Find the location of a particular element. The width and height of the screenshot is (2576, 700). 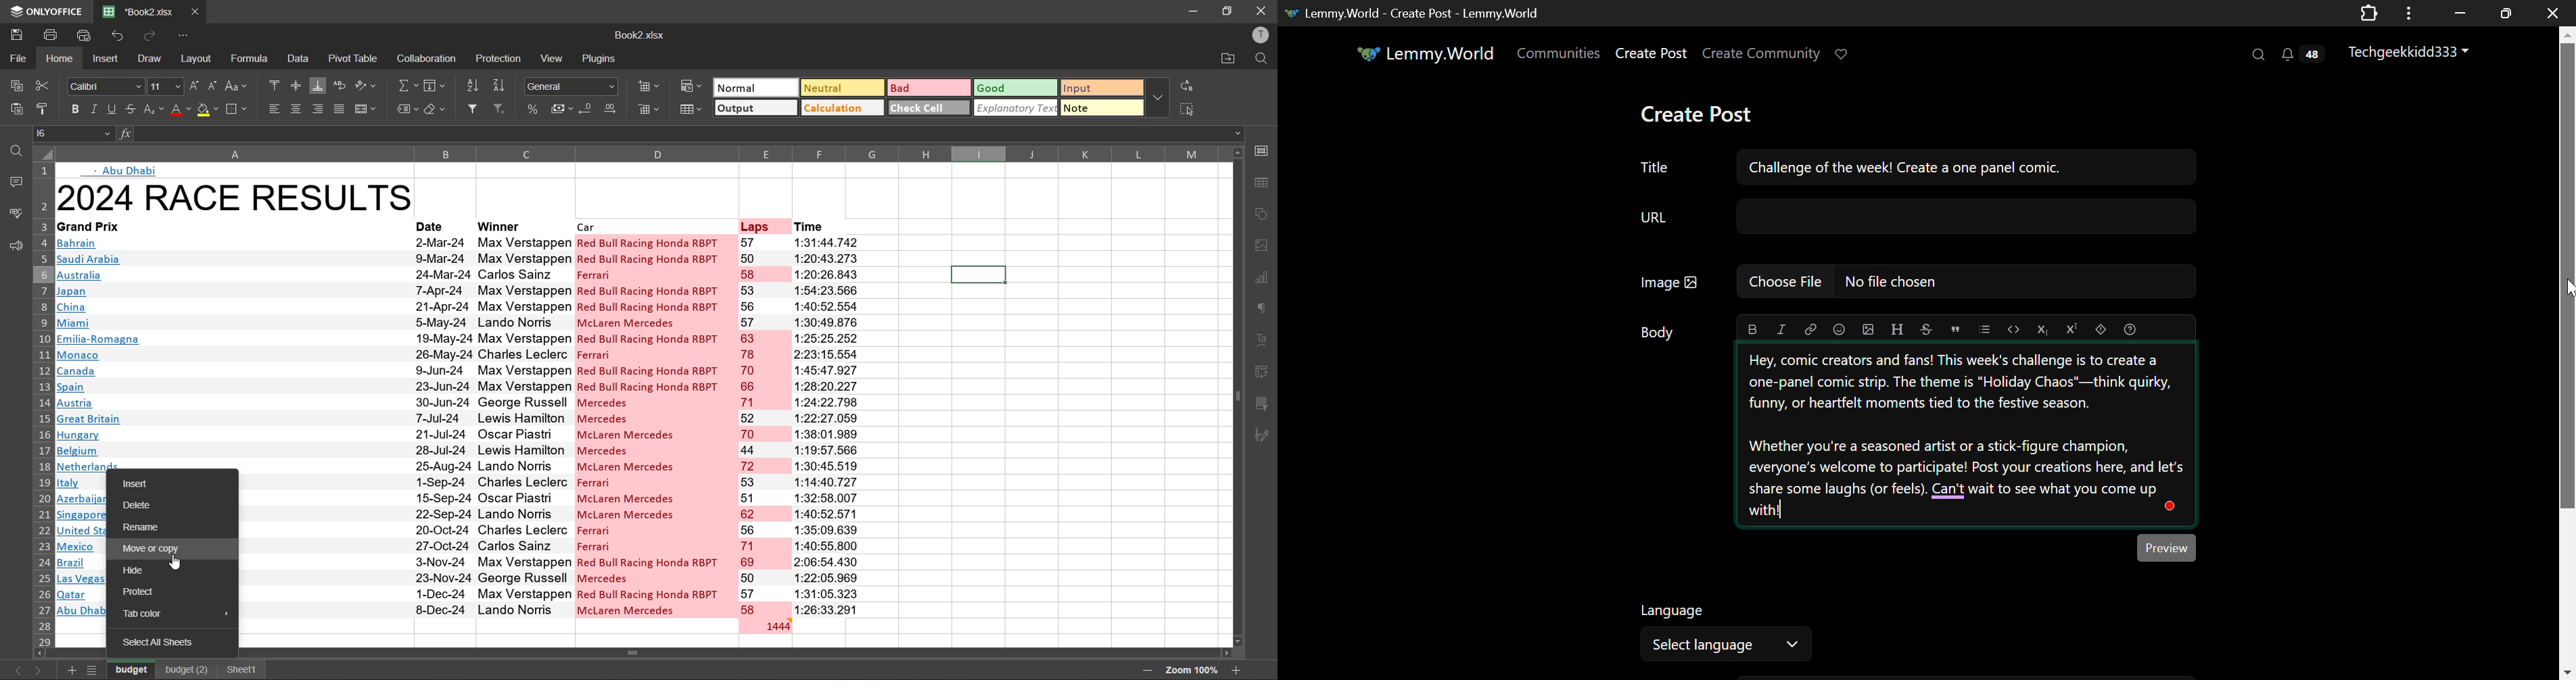

header is located at coordinates (1896, 330).